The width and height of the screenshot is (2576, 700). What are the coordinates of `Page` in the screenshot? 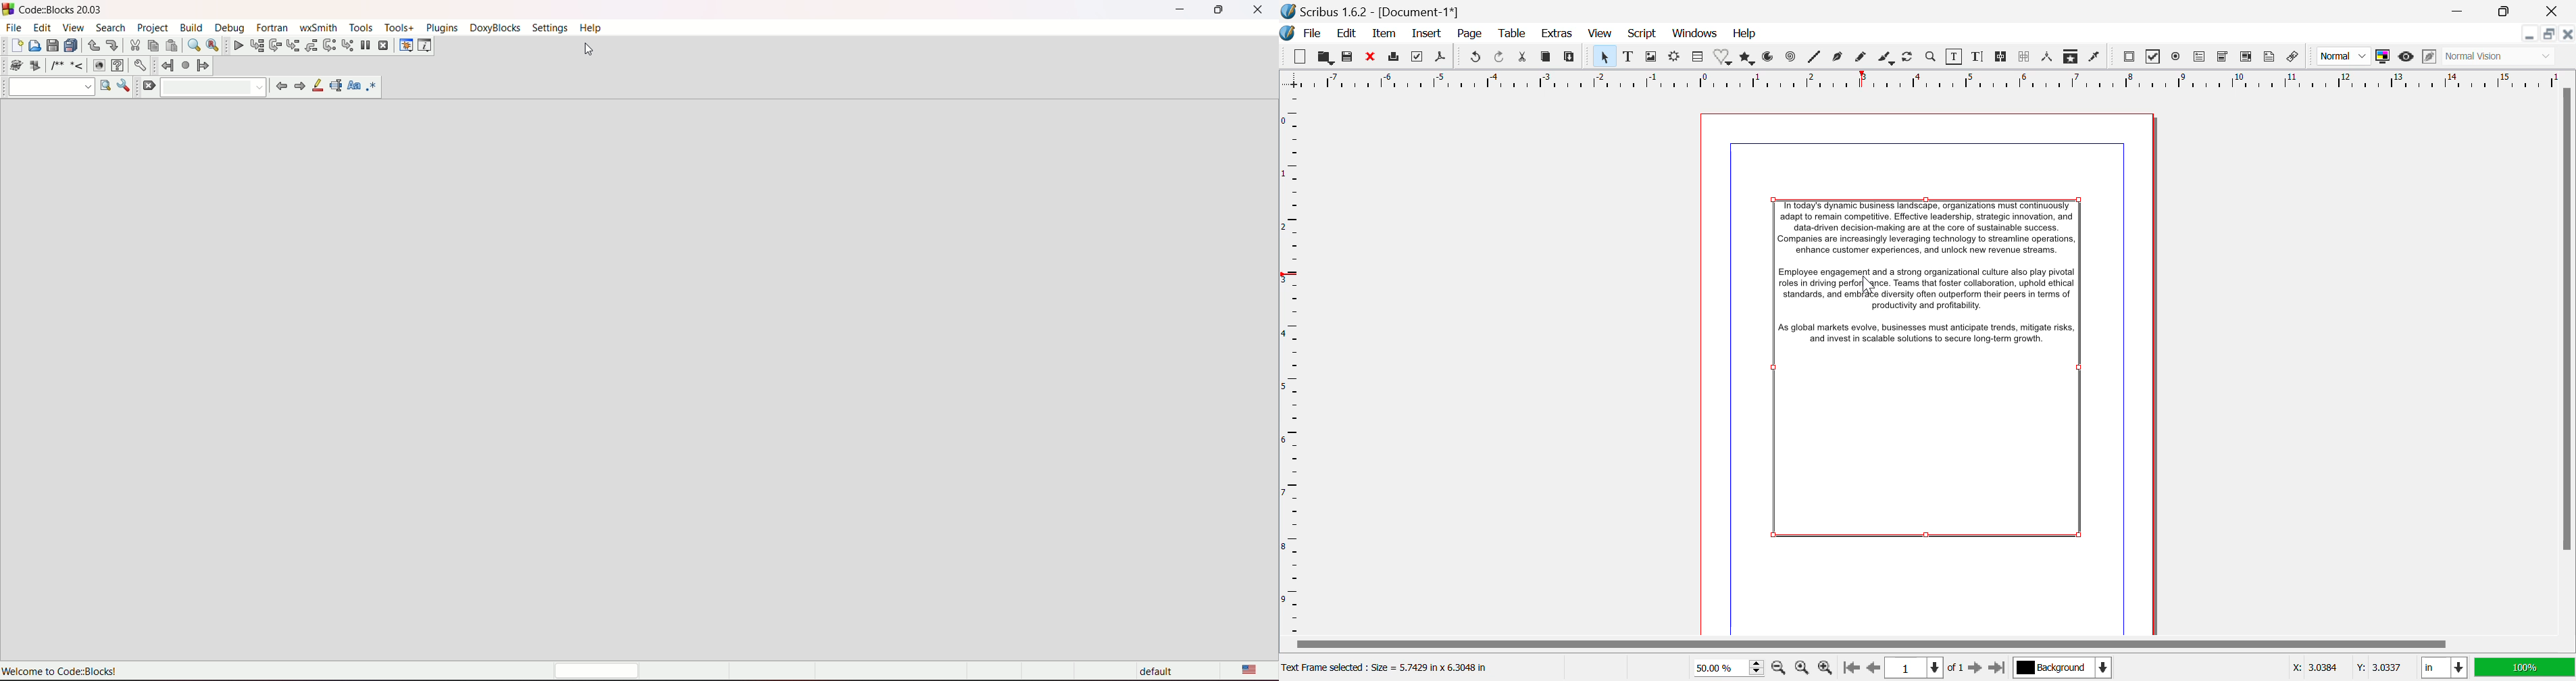 It's located at (1470, 35).